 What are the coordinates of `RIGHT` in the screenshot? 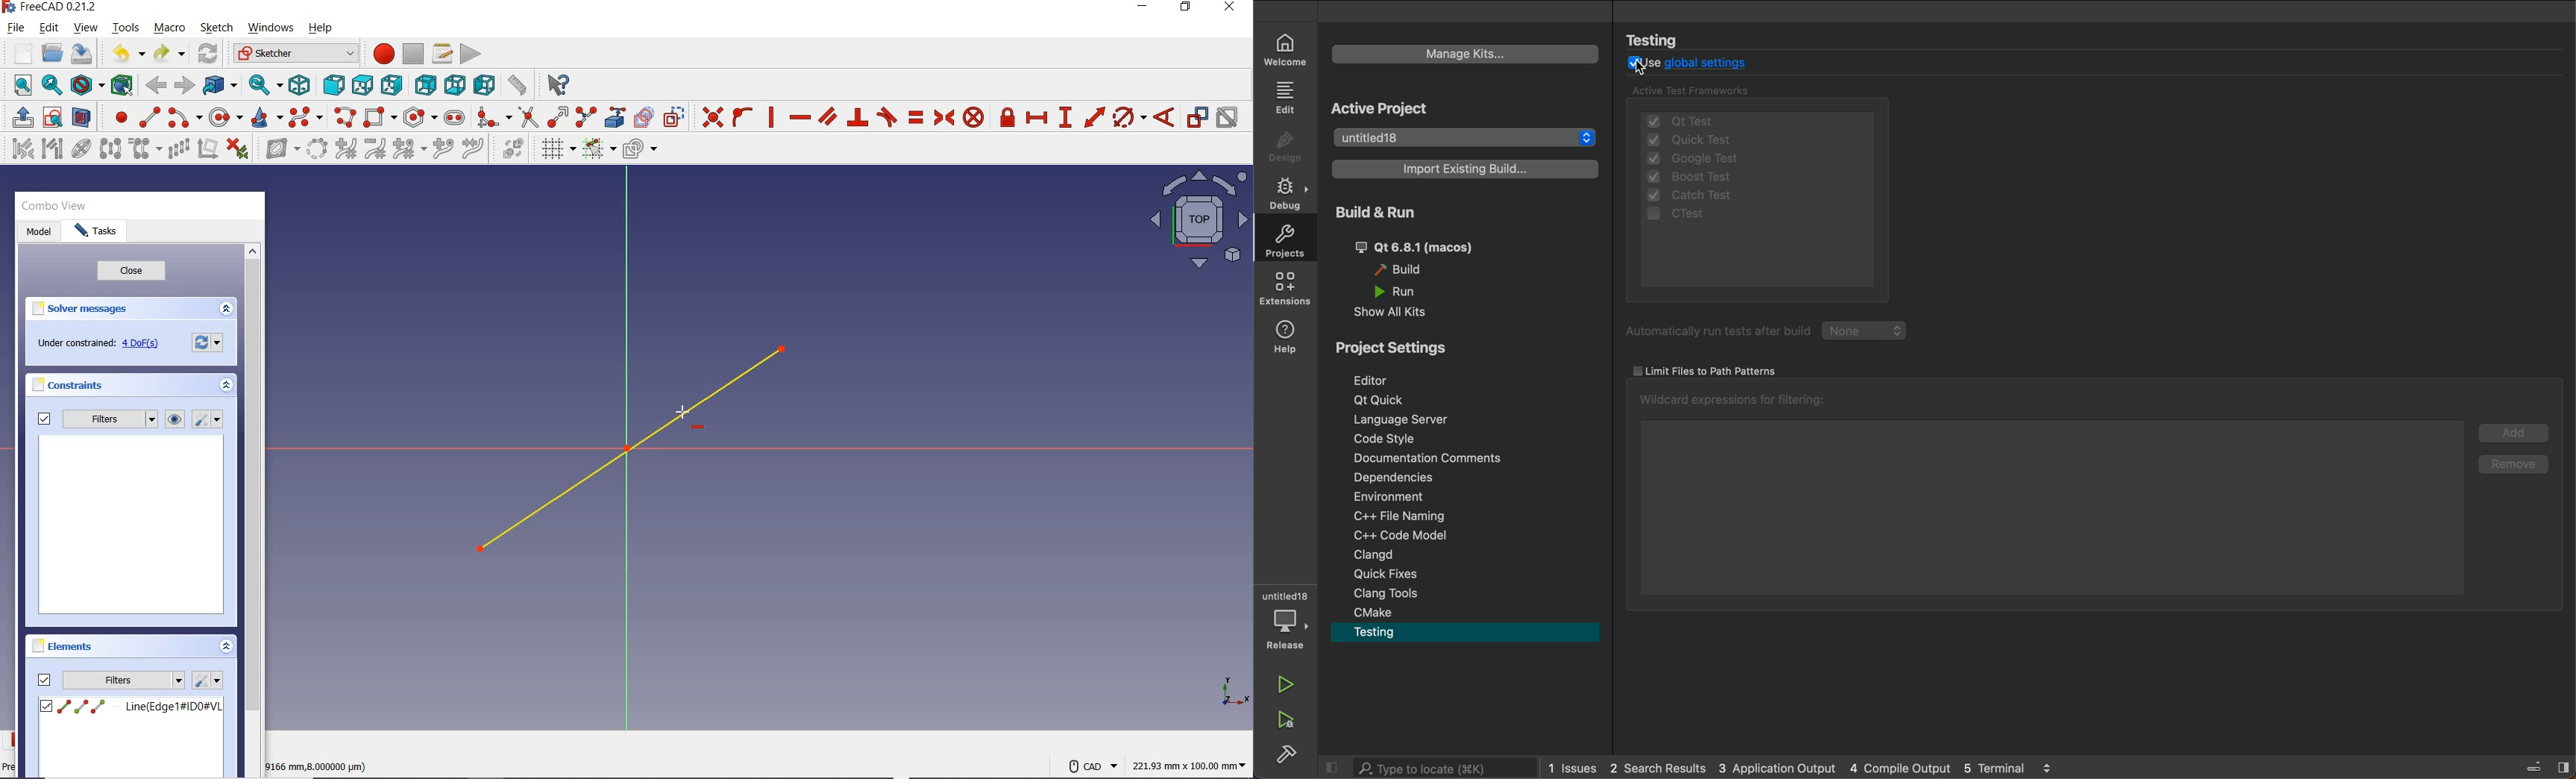 It's located at (392, 84).